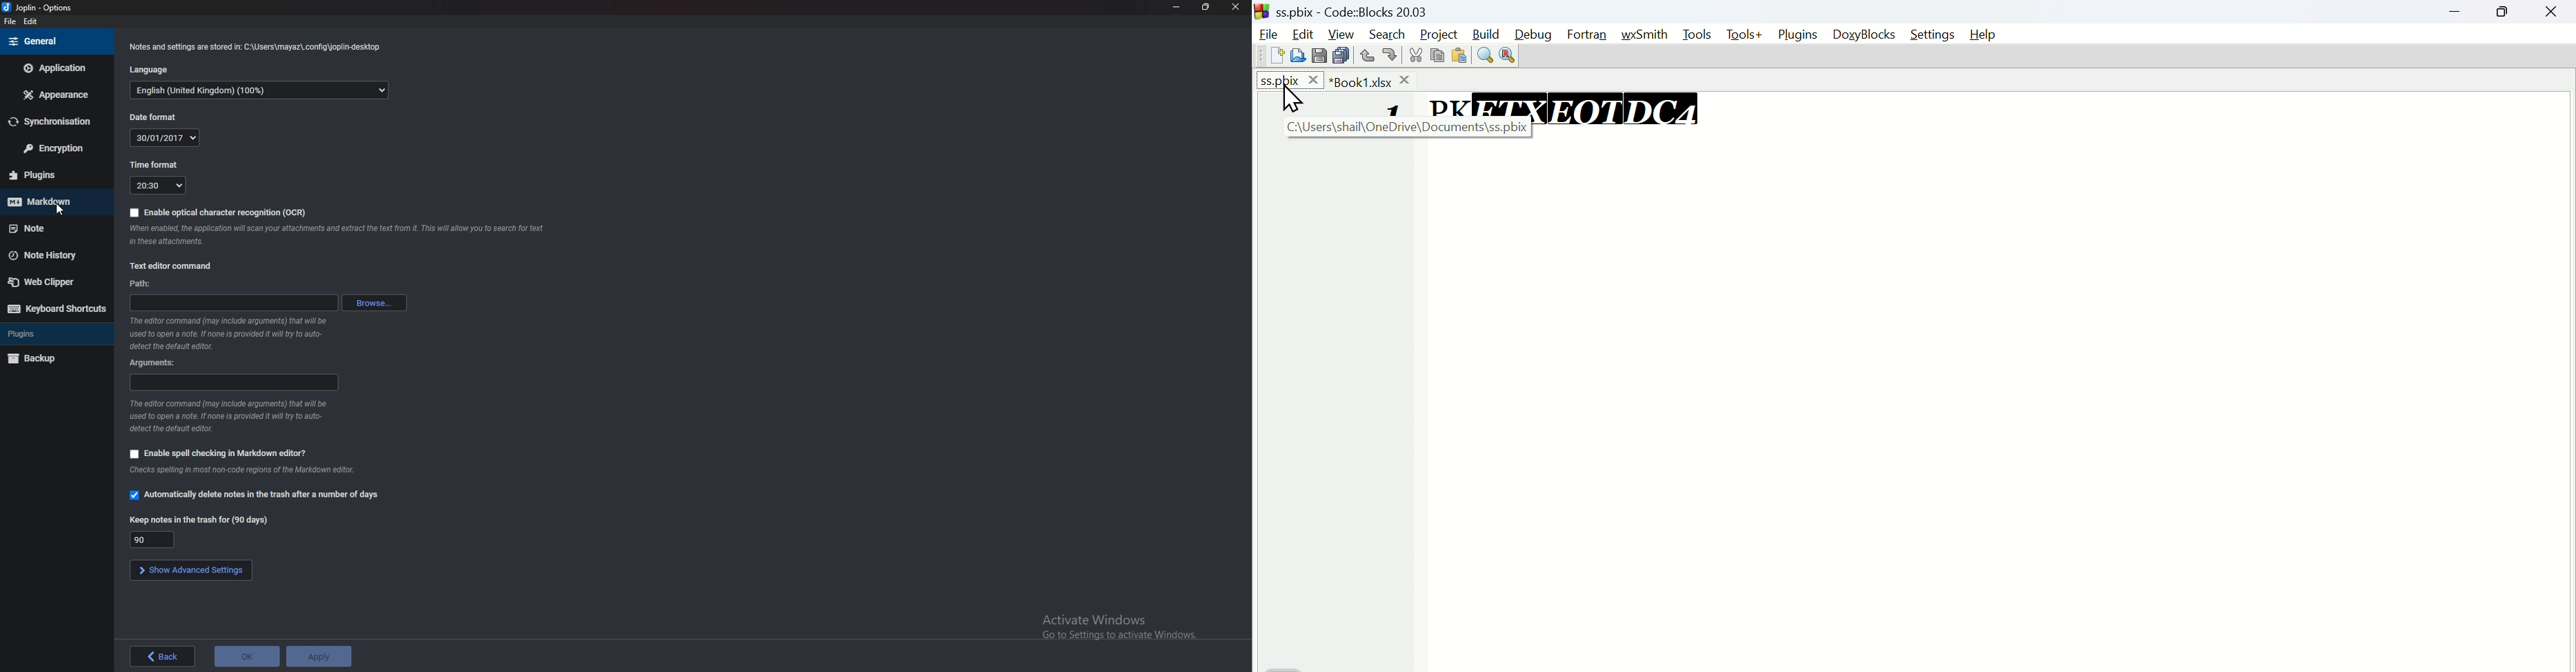 Image resolution: width=2576 pixels, height=672 pixels. I want to click on Open, so click(1297, 55).